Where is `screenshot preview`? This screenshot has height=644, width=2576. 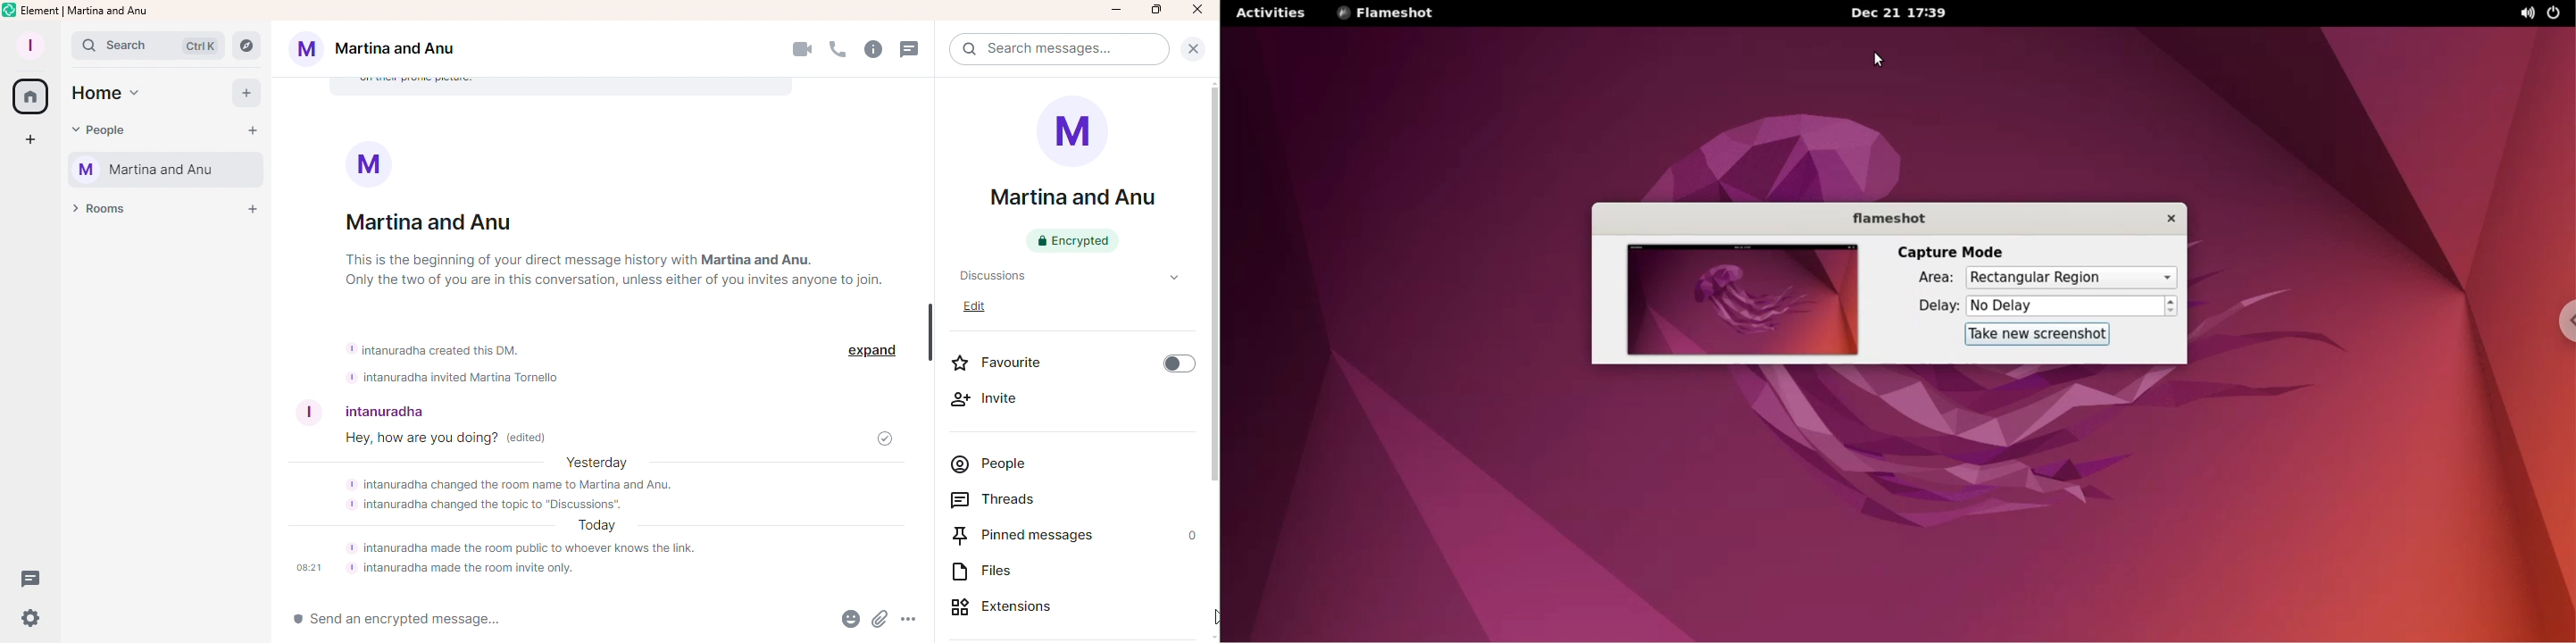
screenshot preview is located at coordinates (1739, 300).